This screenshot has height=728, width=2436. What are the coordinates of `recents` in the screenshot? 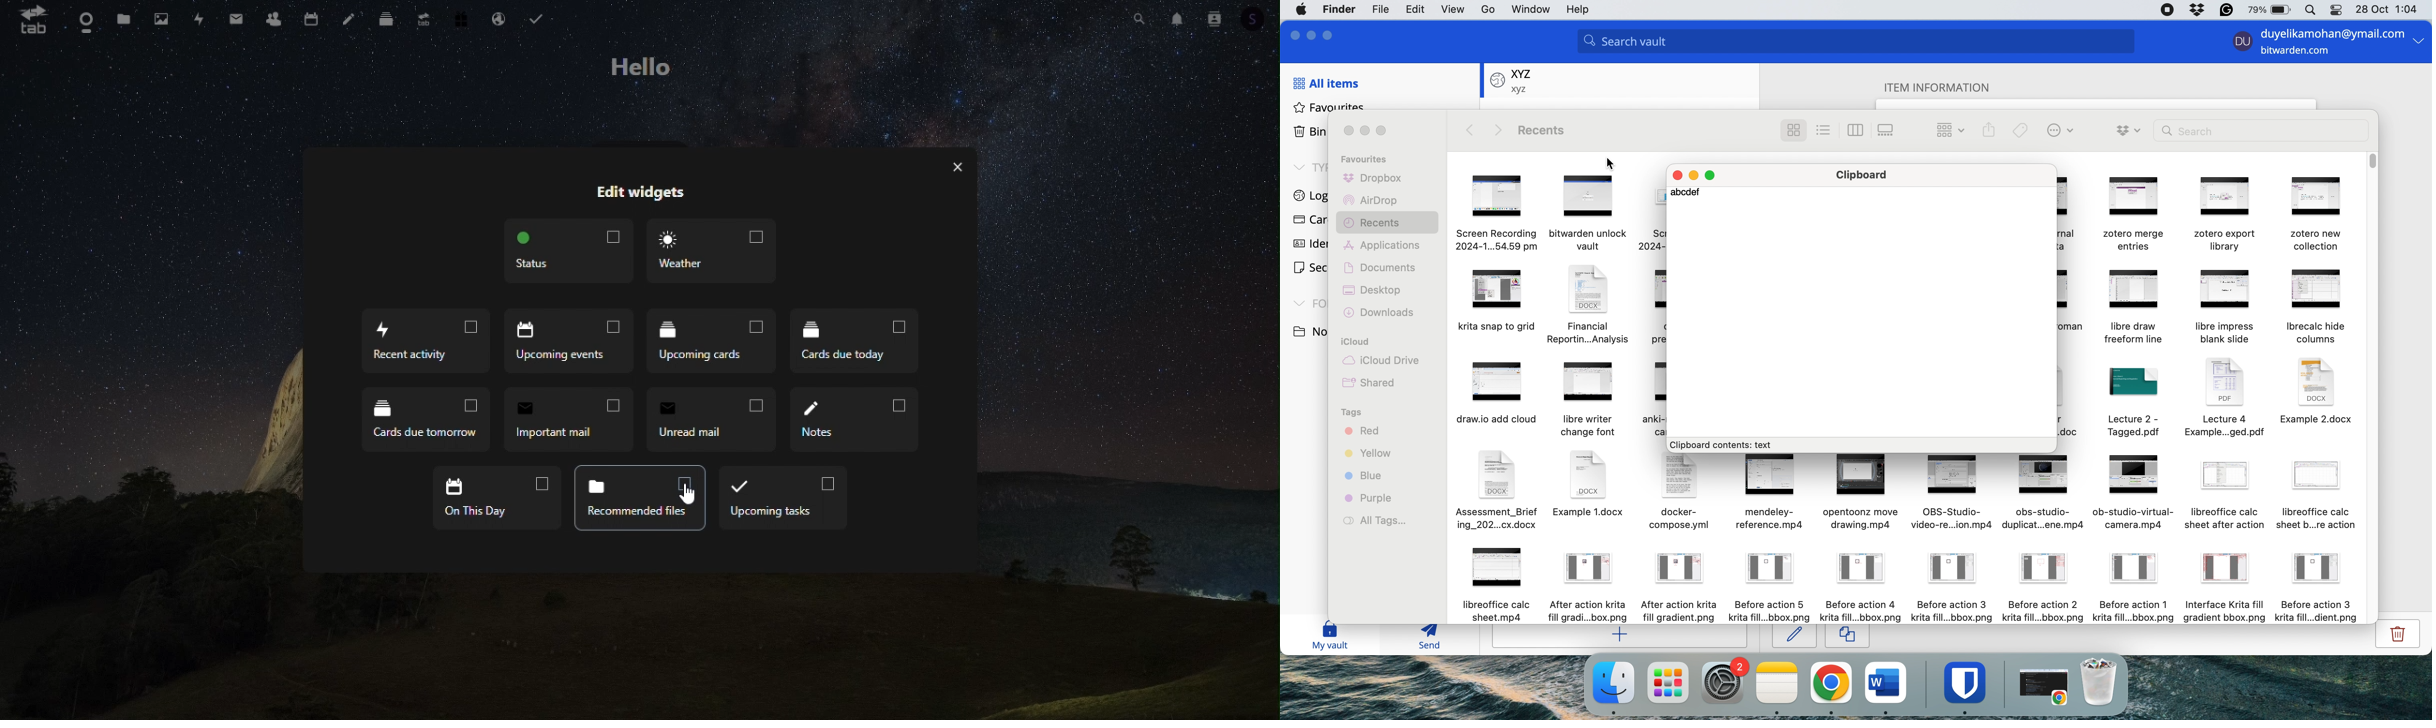 It's located at (1388, 225).